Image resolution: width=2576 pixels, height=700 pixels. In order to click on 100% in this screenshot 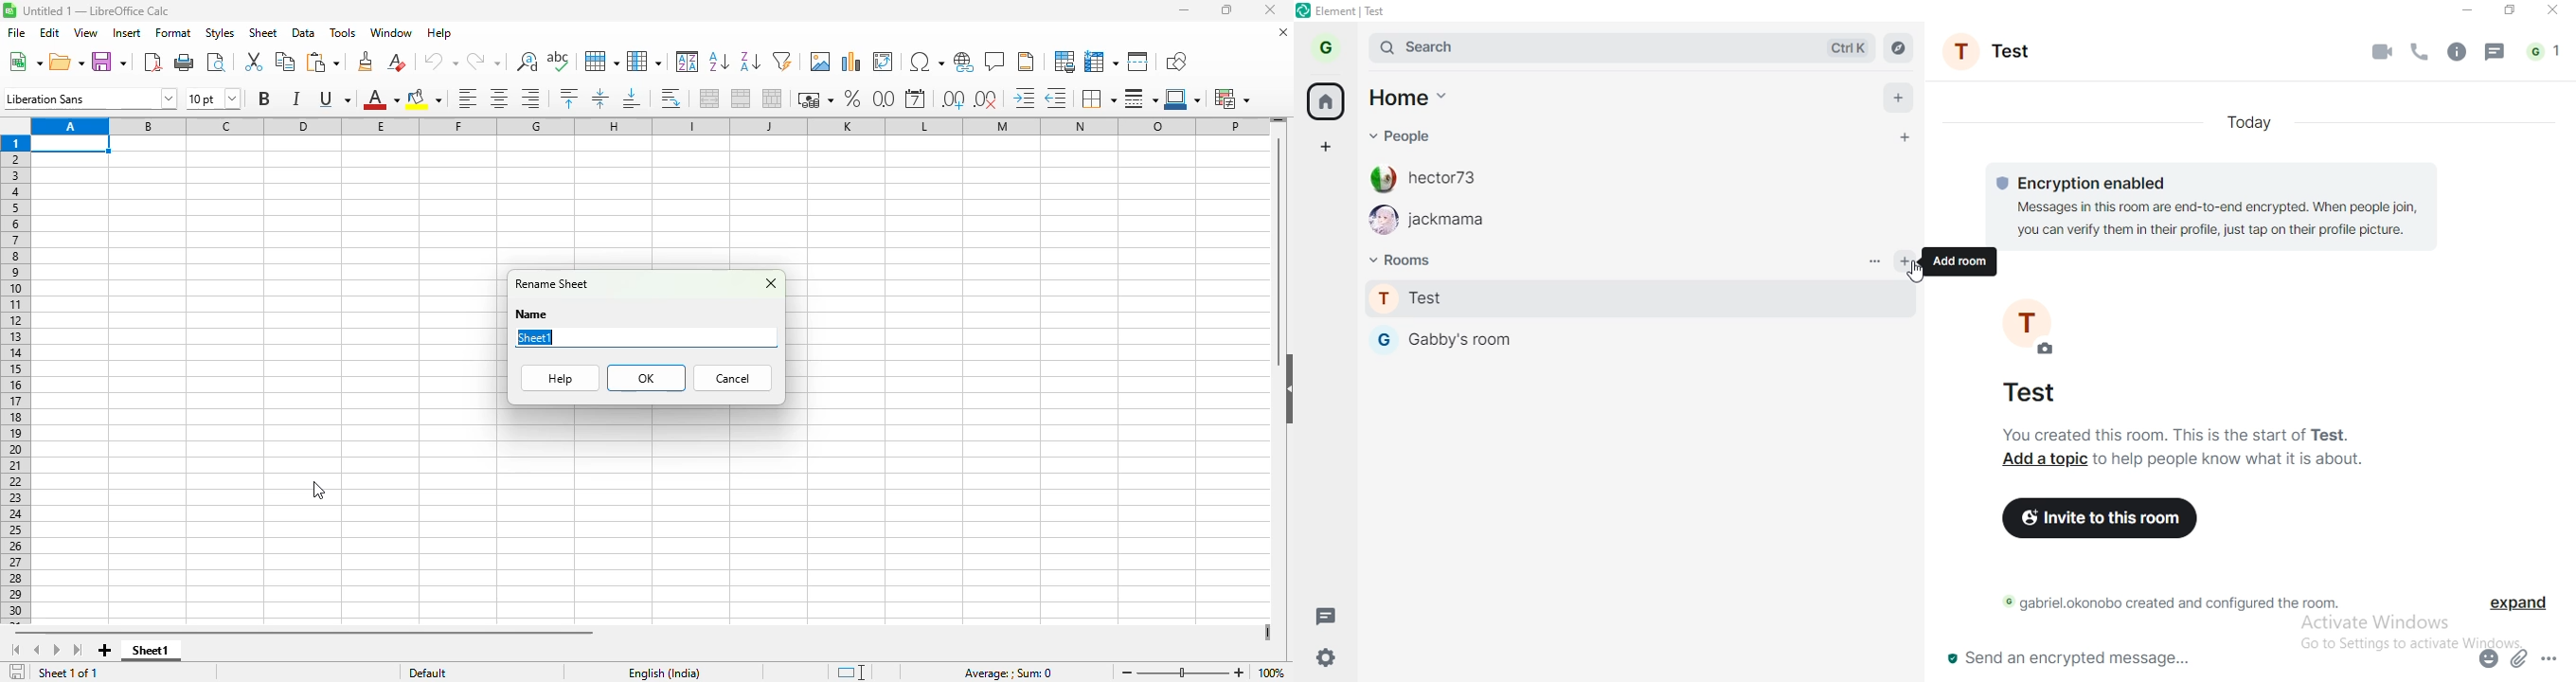, I will do `click(1272, 673)`.